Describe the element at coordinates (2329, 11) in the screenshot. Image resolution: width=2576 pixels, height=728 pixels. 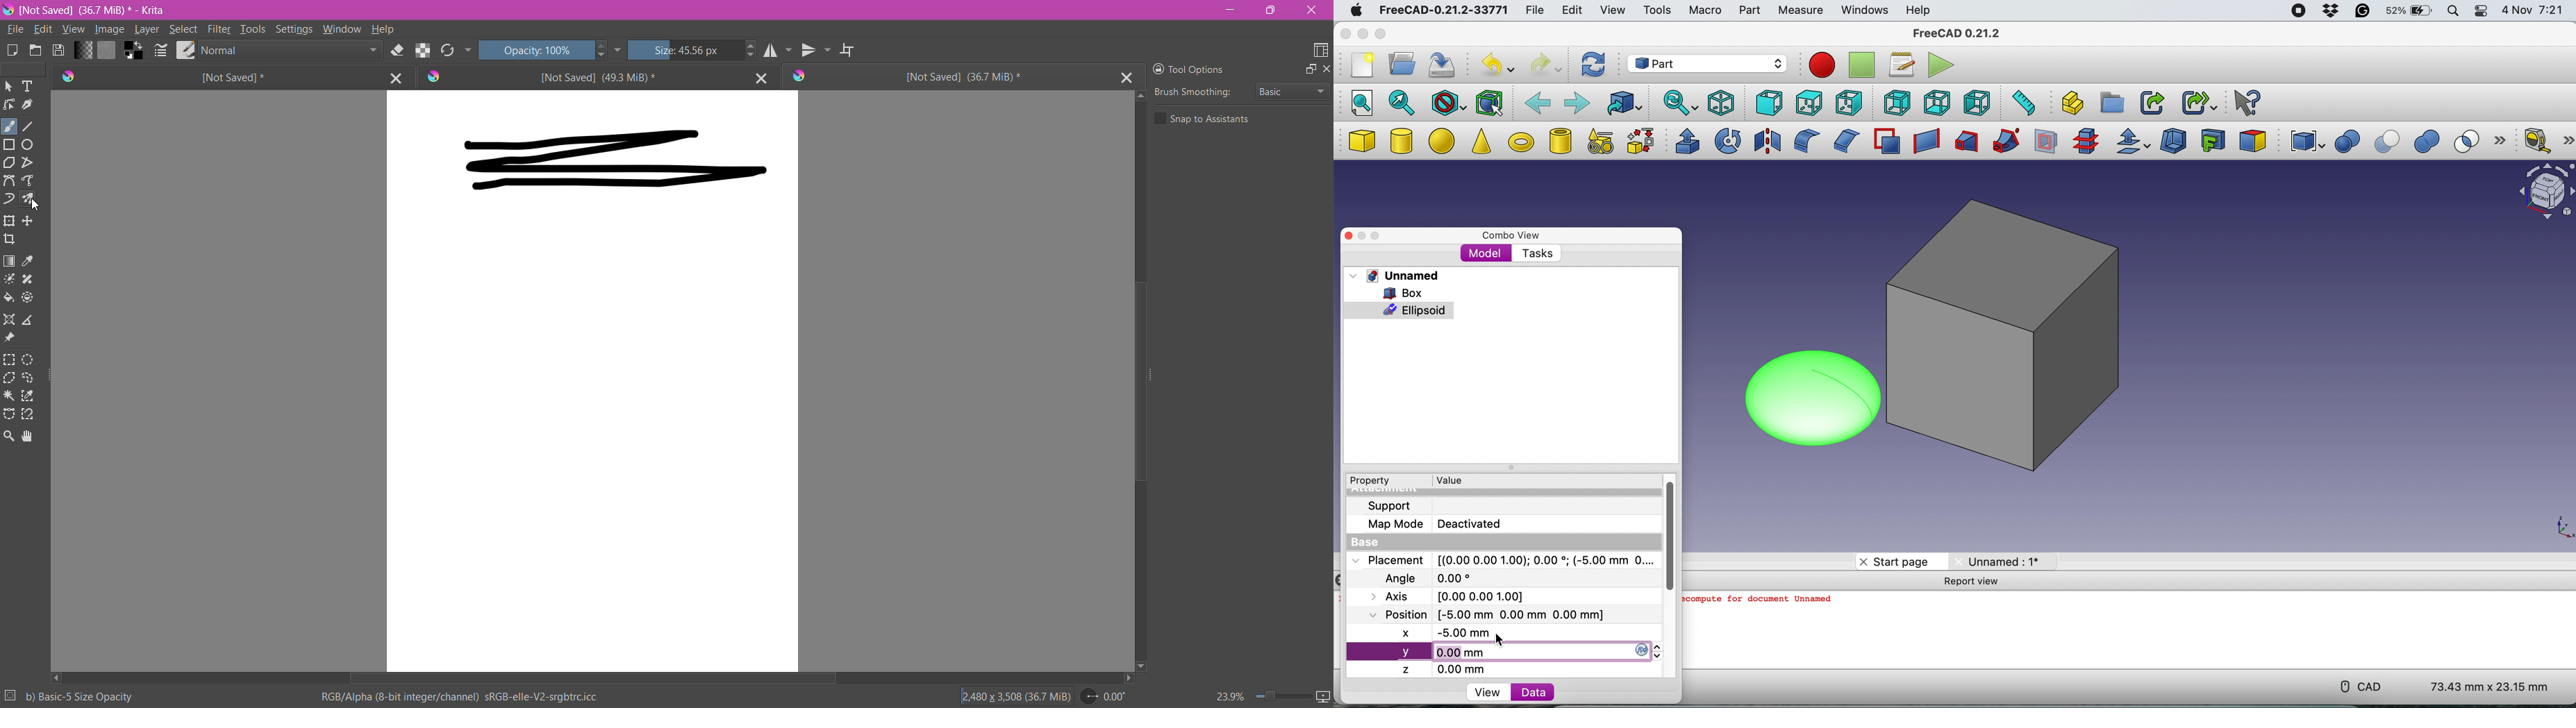
I see `dropbox` at that location.